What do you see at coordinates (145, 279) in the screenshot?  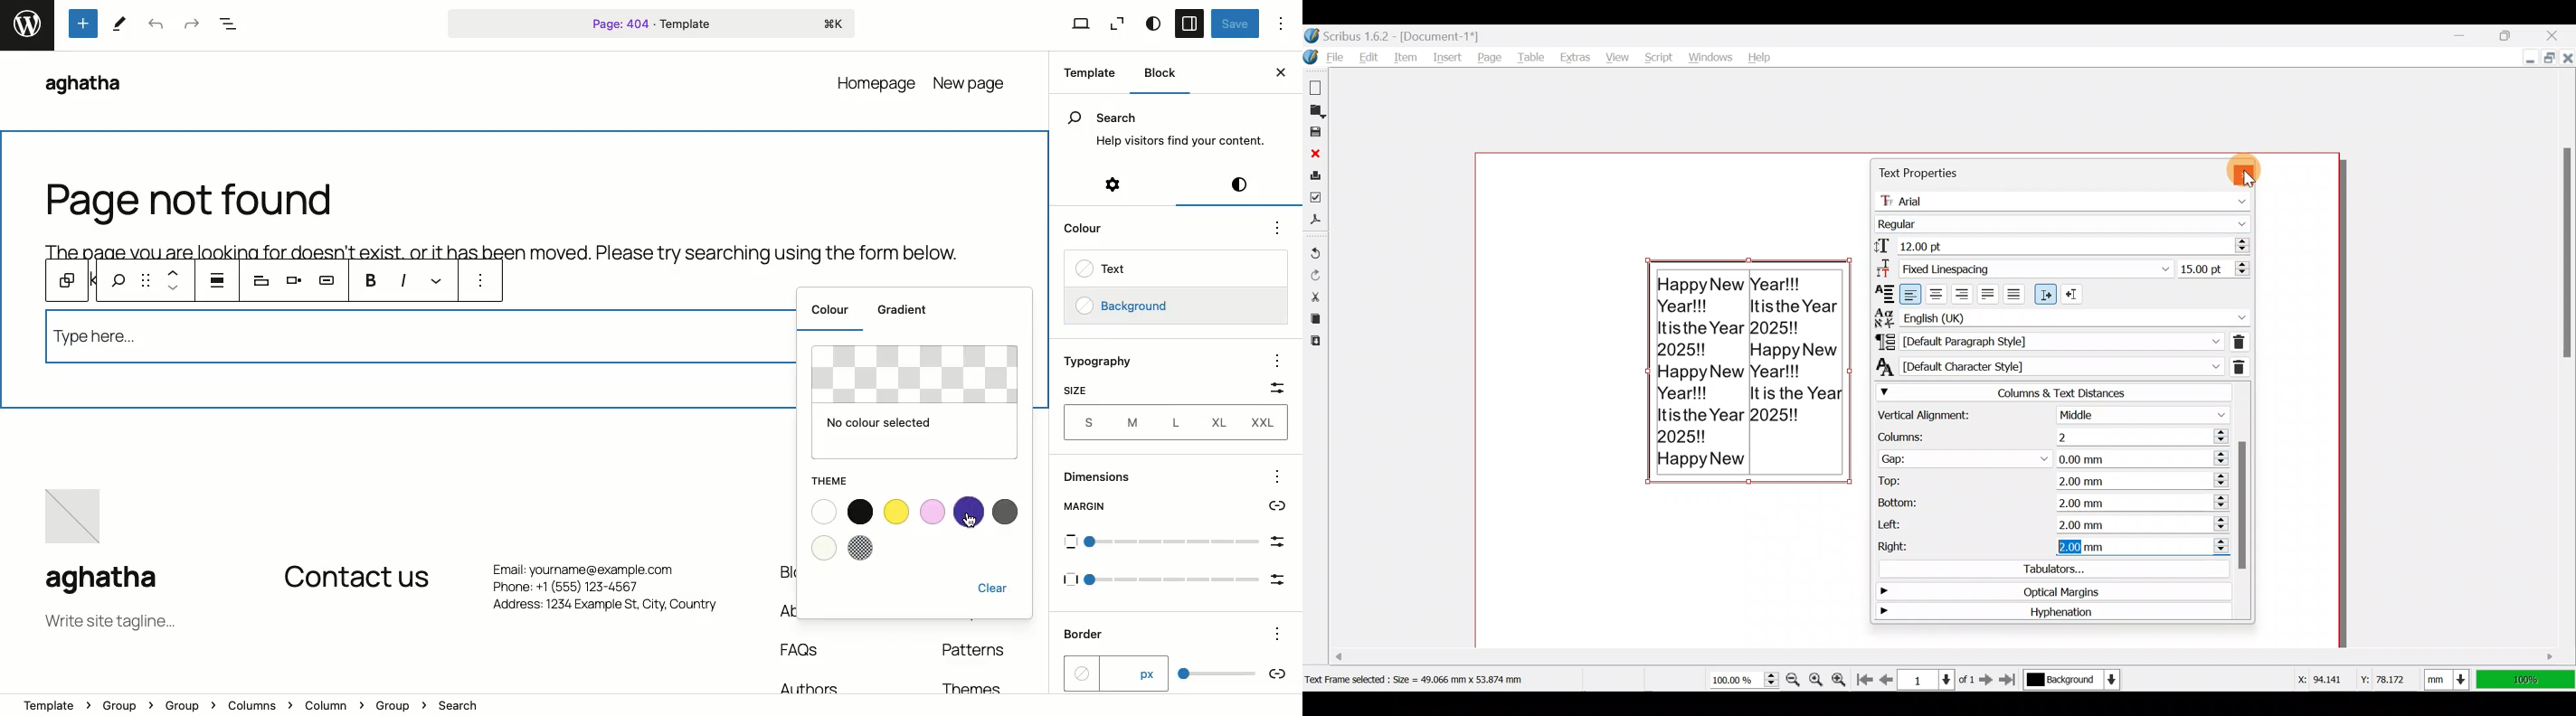 I see `Drag` at bounding box center [145, 279].